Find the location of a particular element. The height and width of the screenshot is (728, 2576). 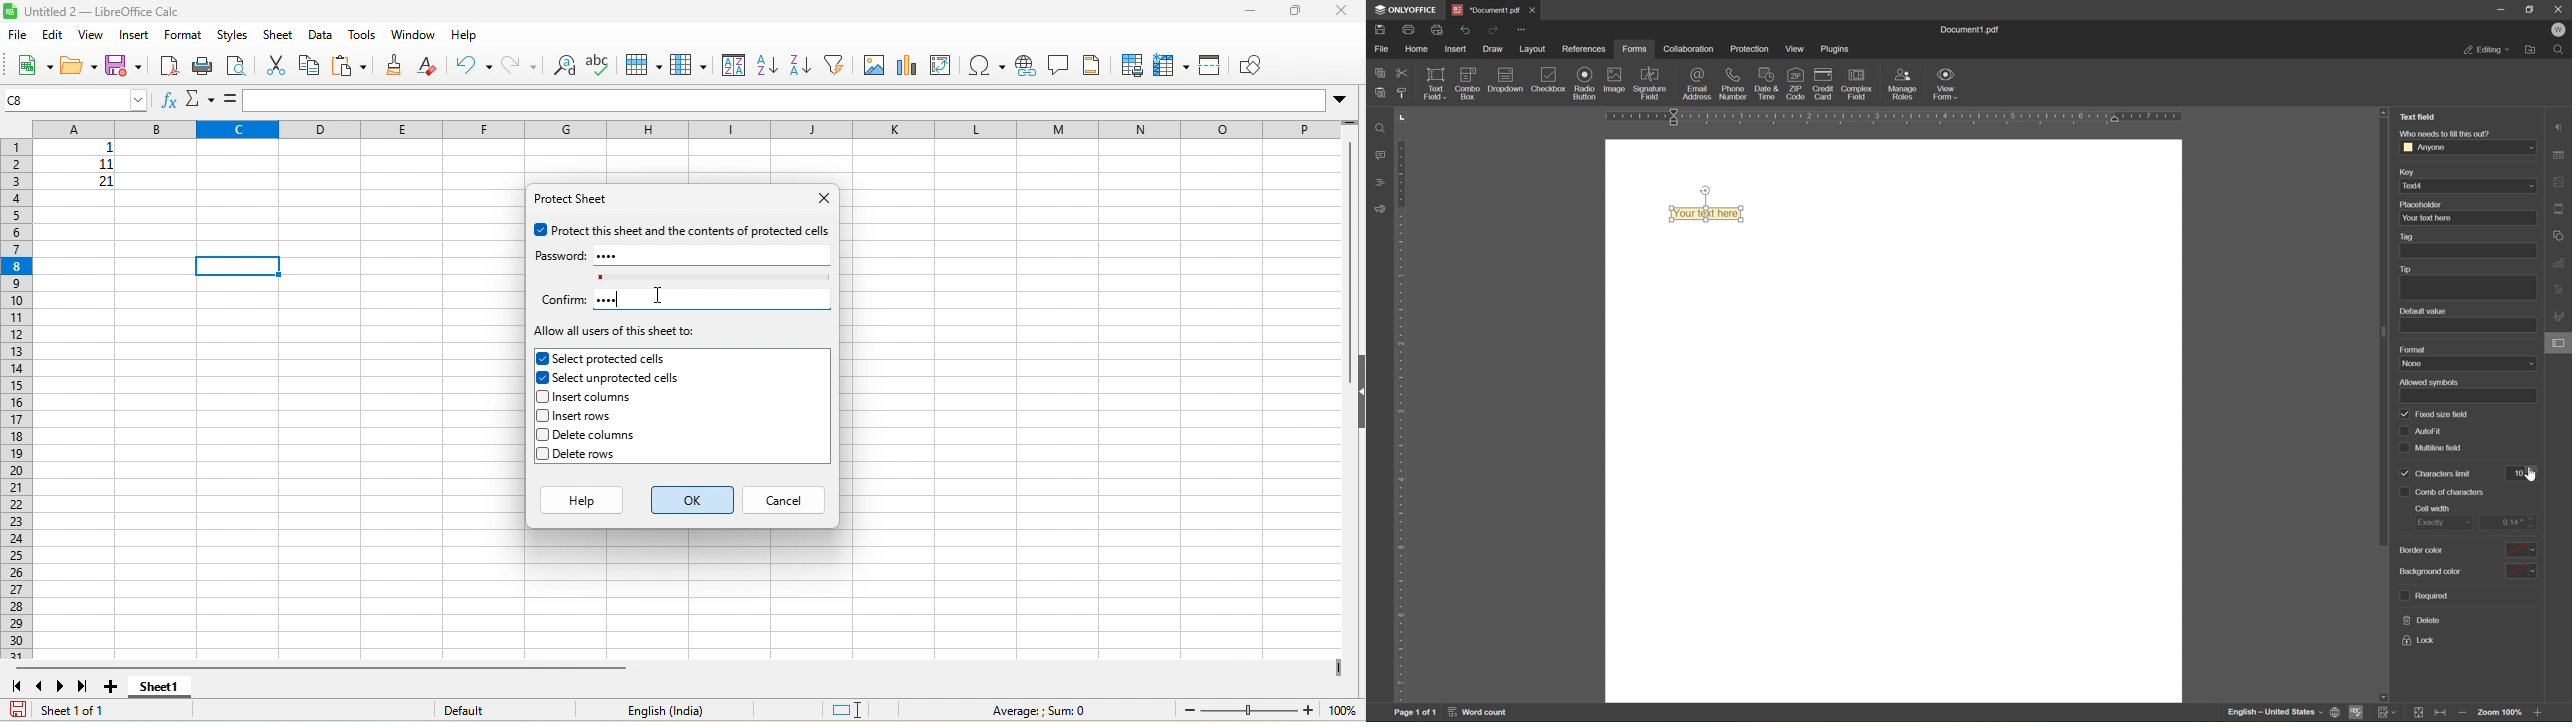

define print area is located at coordinates (1133, 67).